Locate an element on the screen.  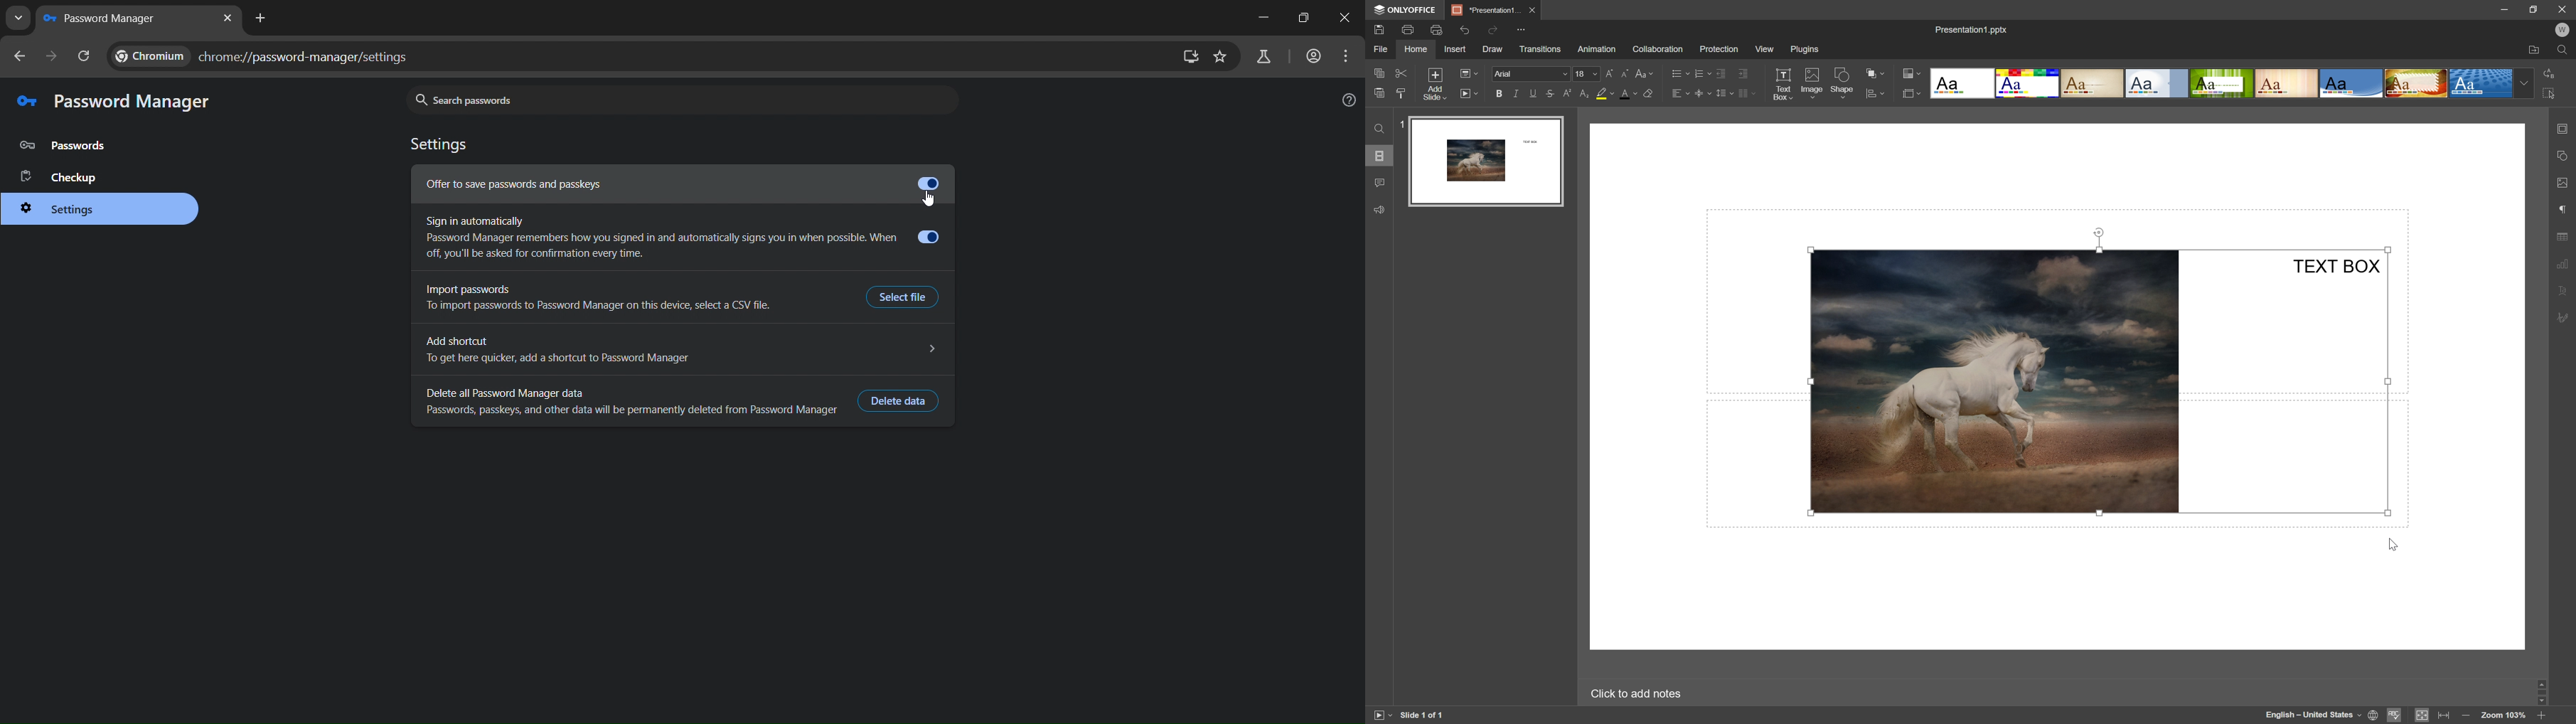
select all is located at coordinates (2551, 93).